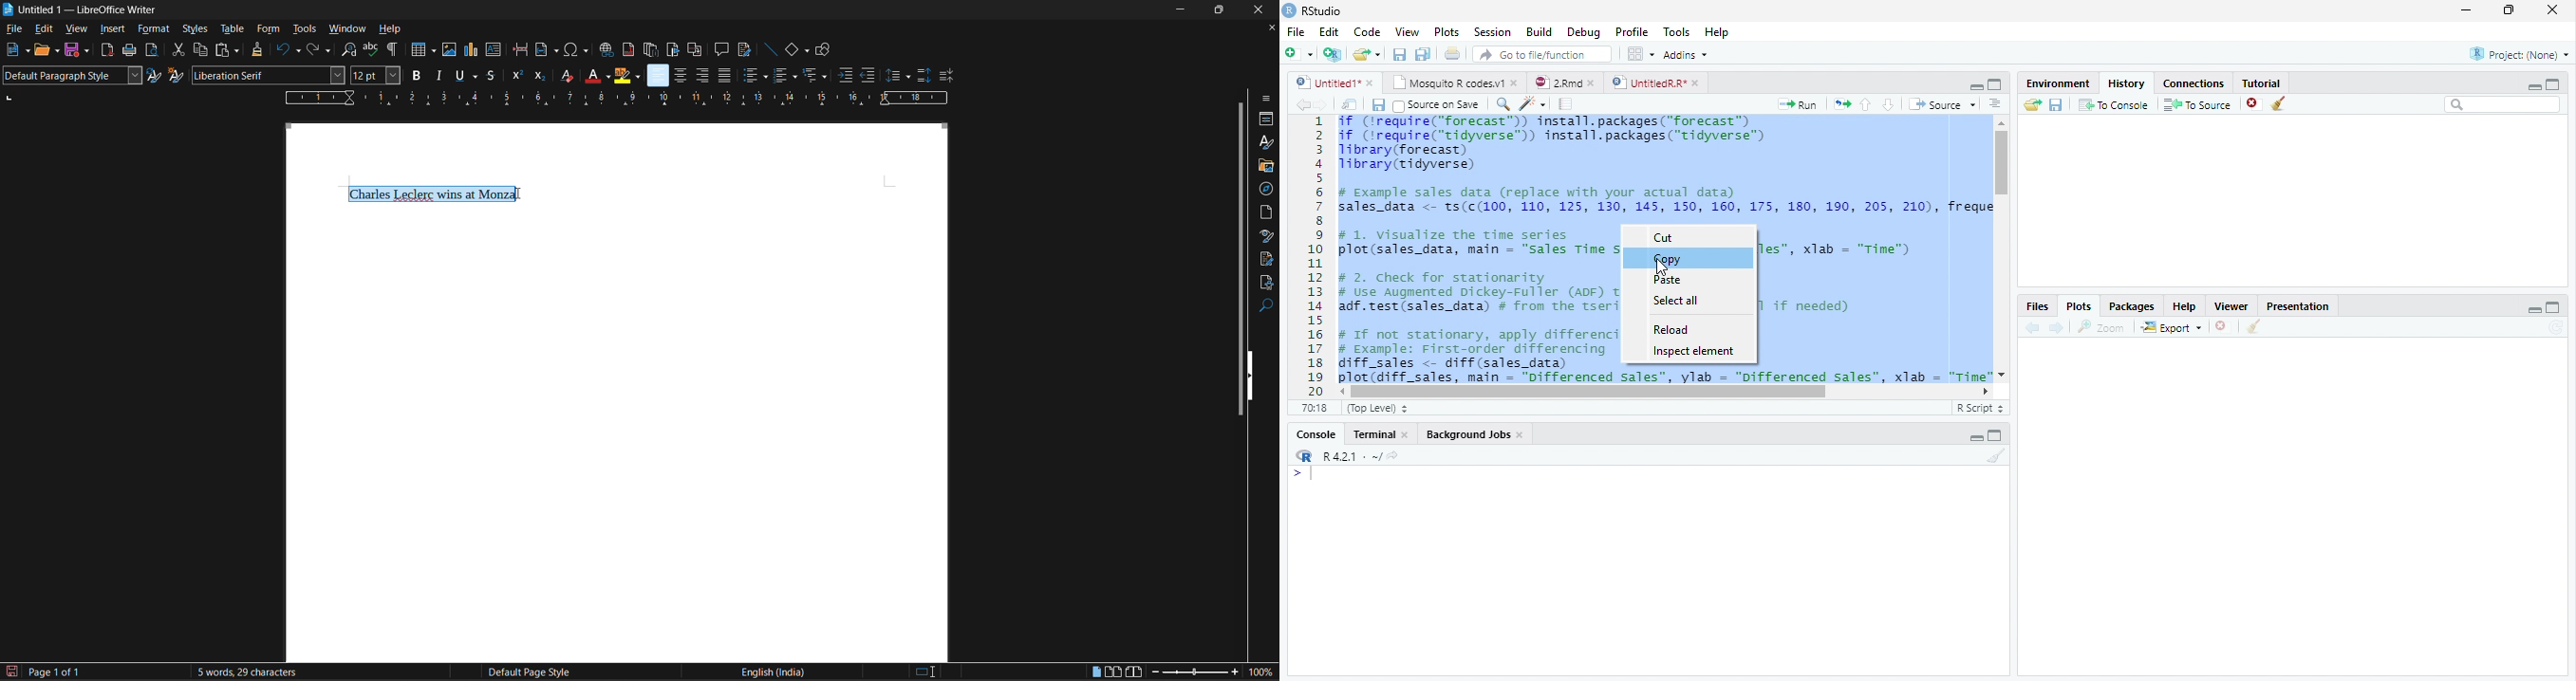  I want to click on new, so click(17, 50).